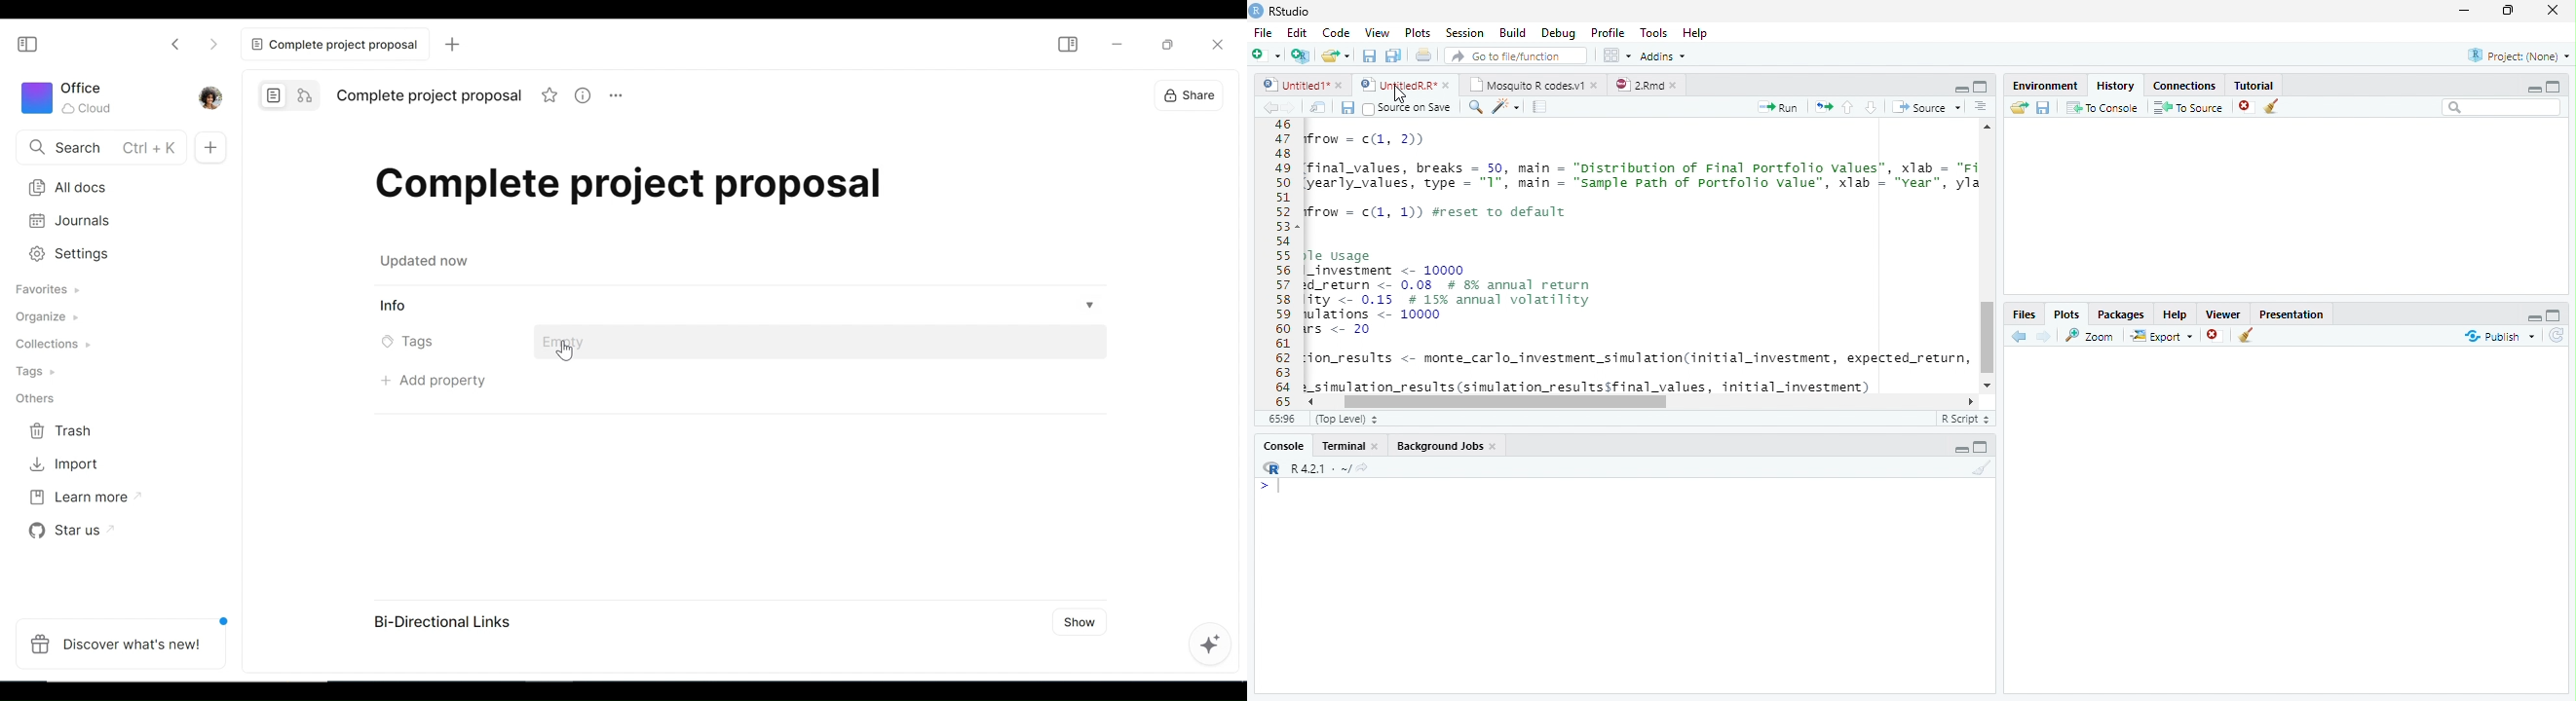 The image size is (2576, 728). What do you see at coordinates (1336, 55) in the screenshot?
I see `Open an existing file` at bounding box center [1336, 55].